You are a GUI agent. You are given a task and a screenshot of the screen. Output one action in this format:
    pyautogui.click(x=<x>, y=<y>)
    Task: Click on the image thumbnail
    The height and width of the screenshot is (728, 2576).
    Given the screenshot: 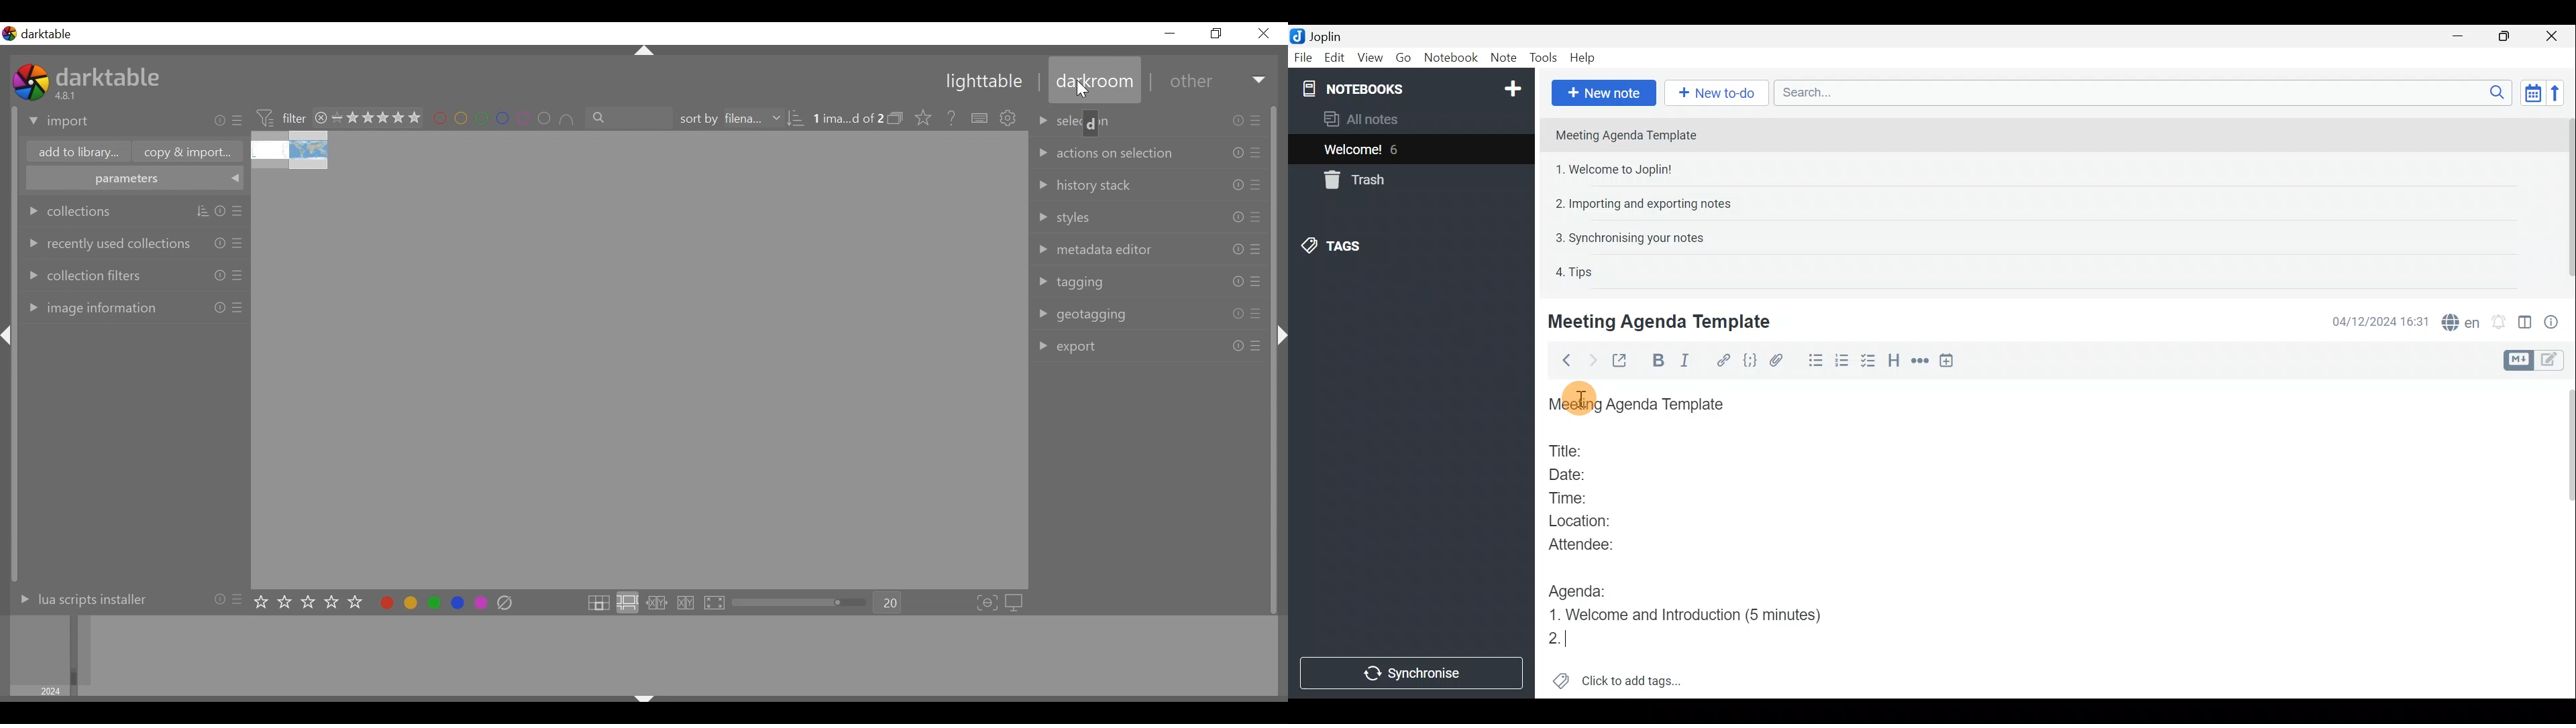 What is the action you would take?
    pyautogui.click(x=639, y=360)
    